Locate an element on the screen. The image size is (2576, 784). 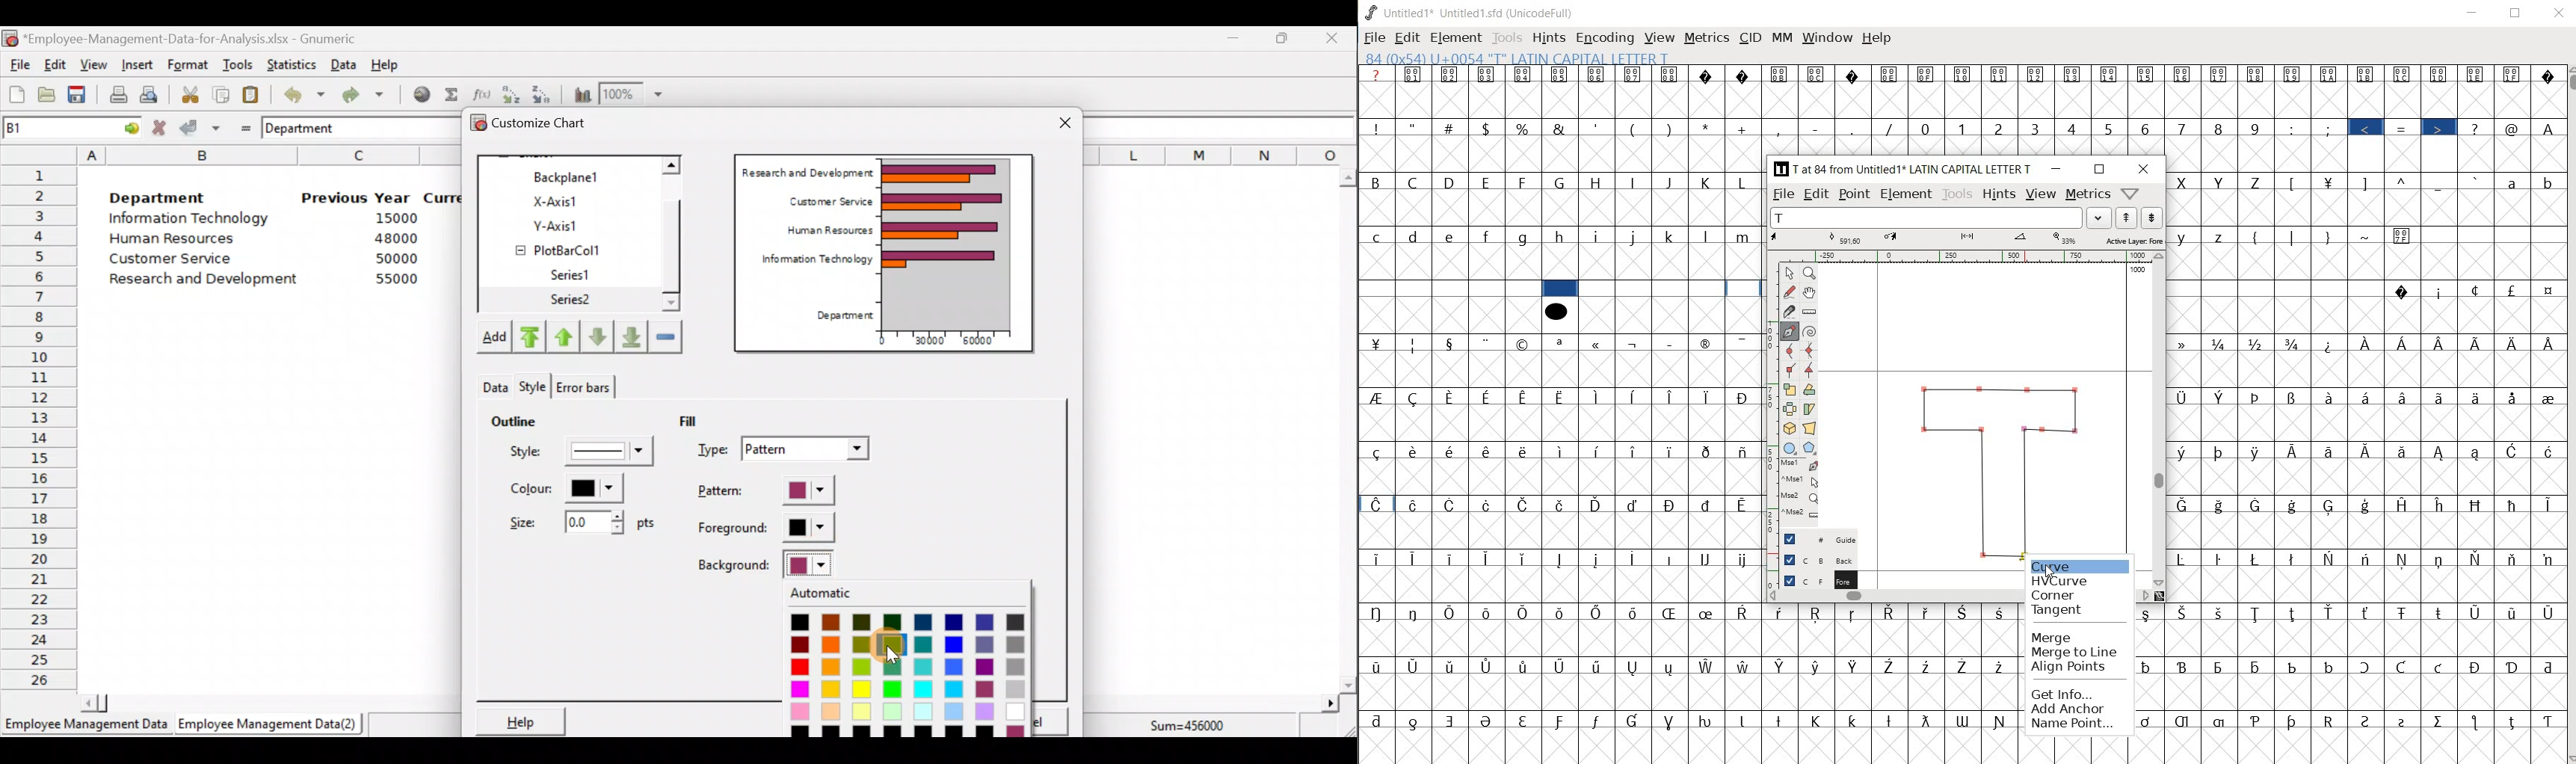
Symbol is located at coordinates (1633, 505).